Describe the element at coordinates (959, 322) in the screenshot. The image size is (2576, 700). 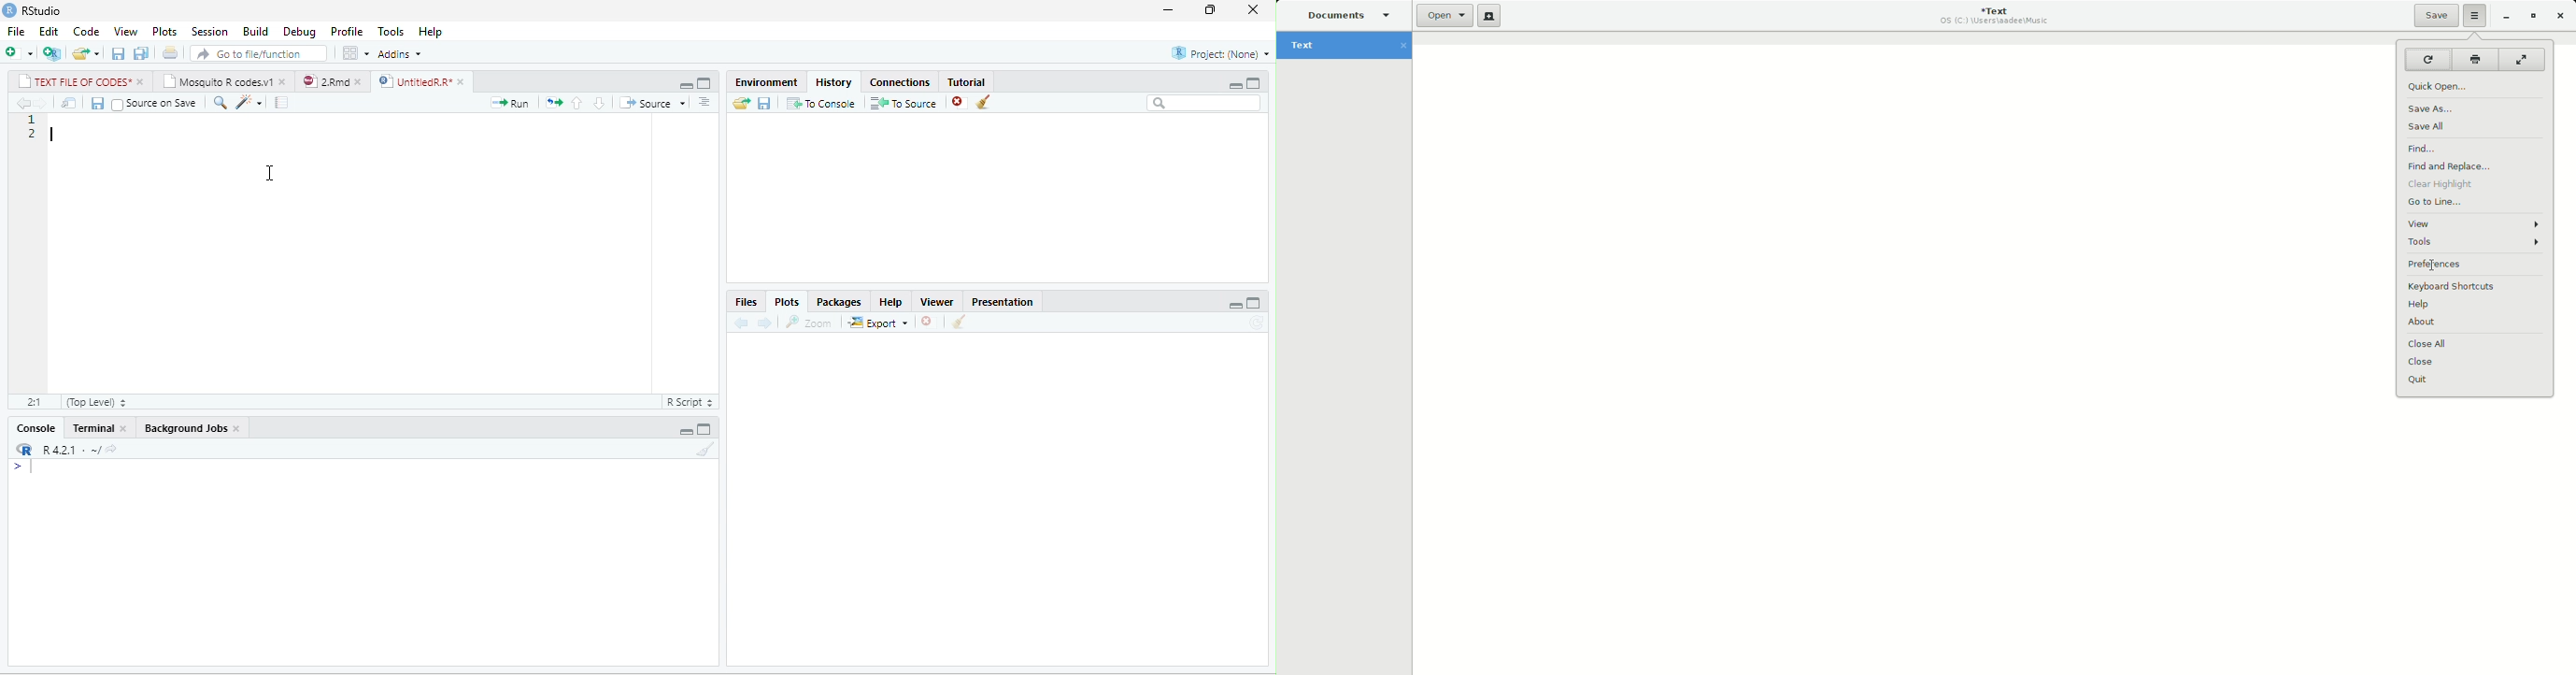
I see `clear` at that location.